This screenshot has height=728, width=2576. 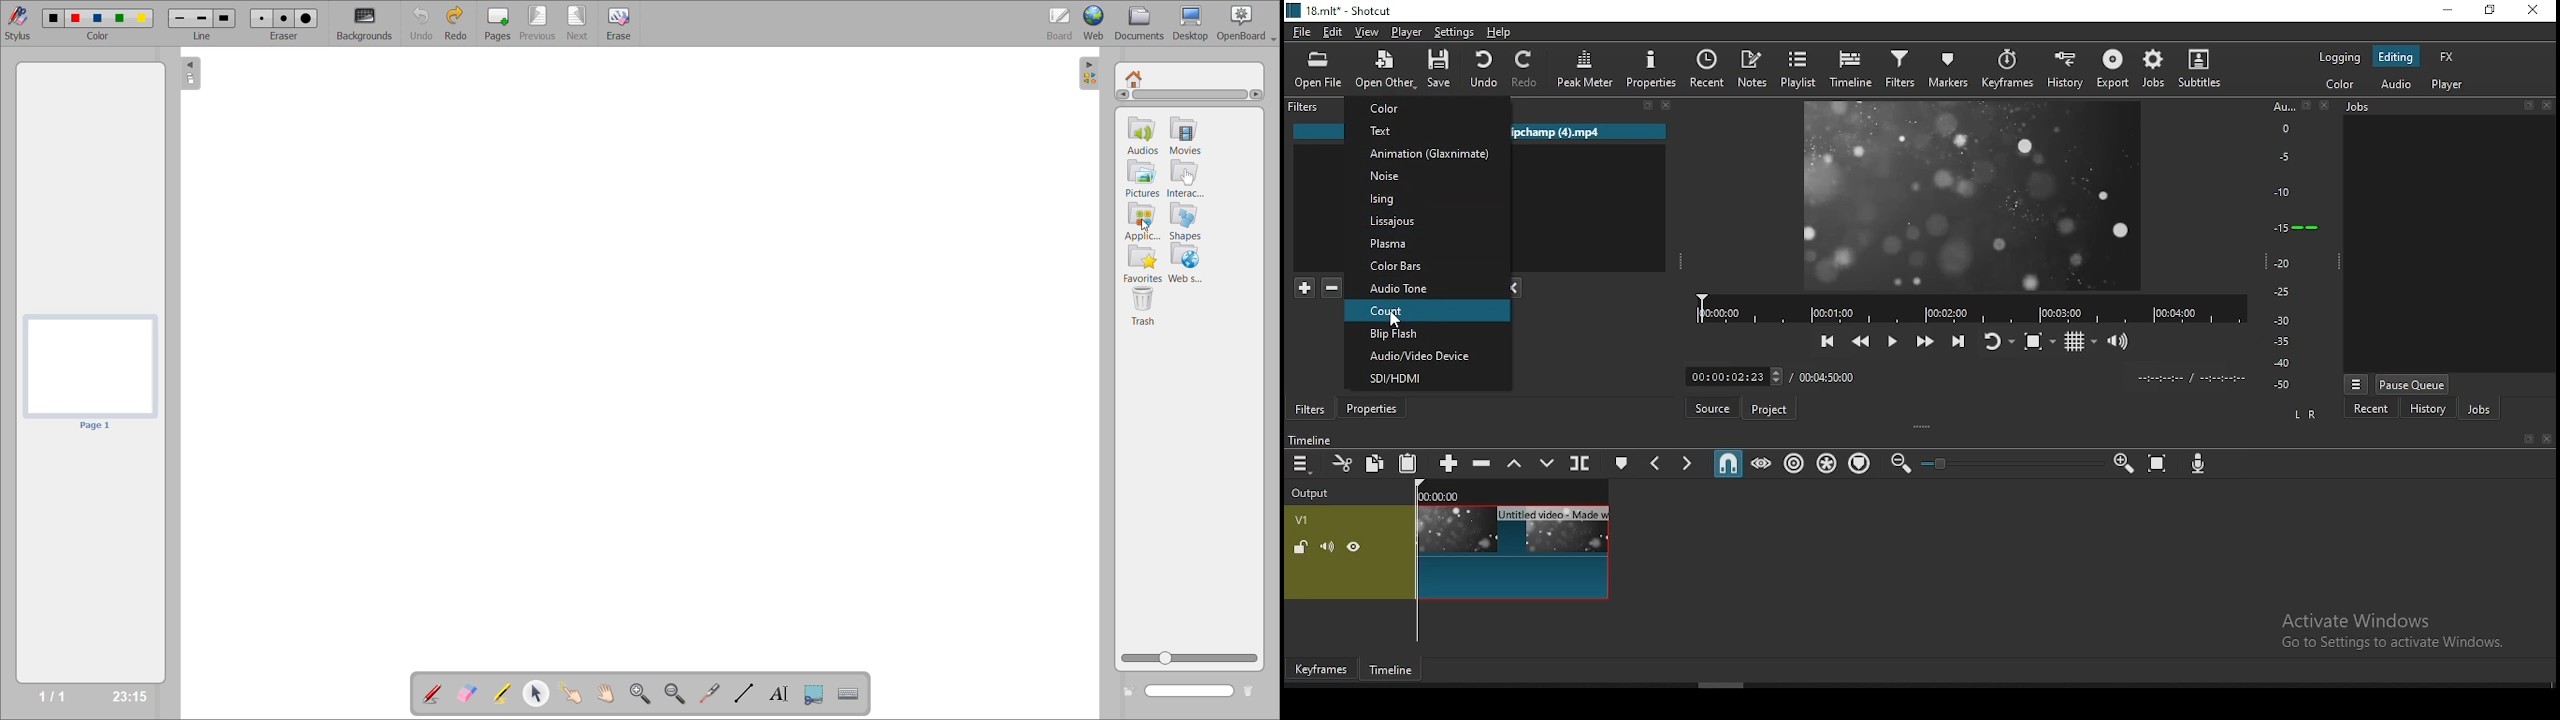 I want to click on interact with items, so click(x=574, y=693).